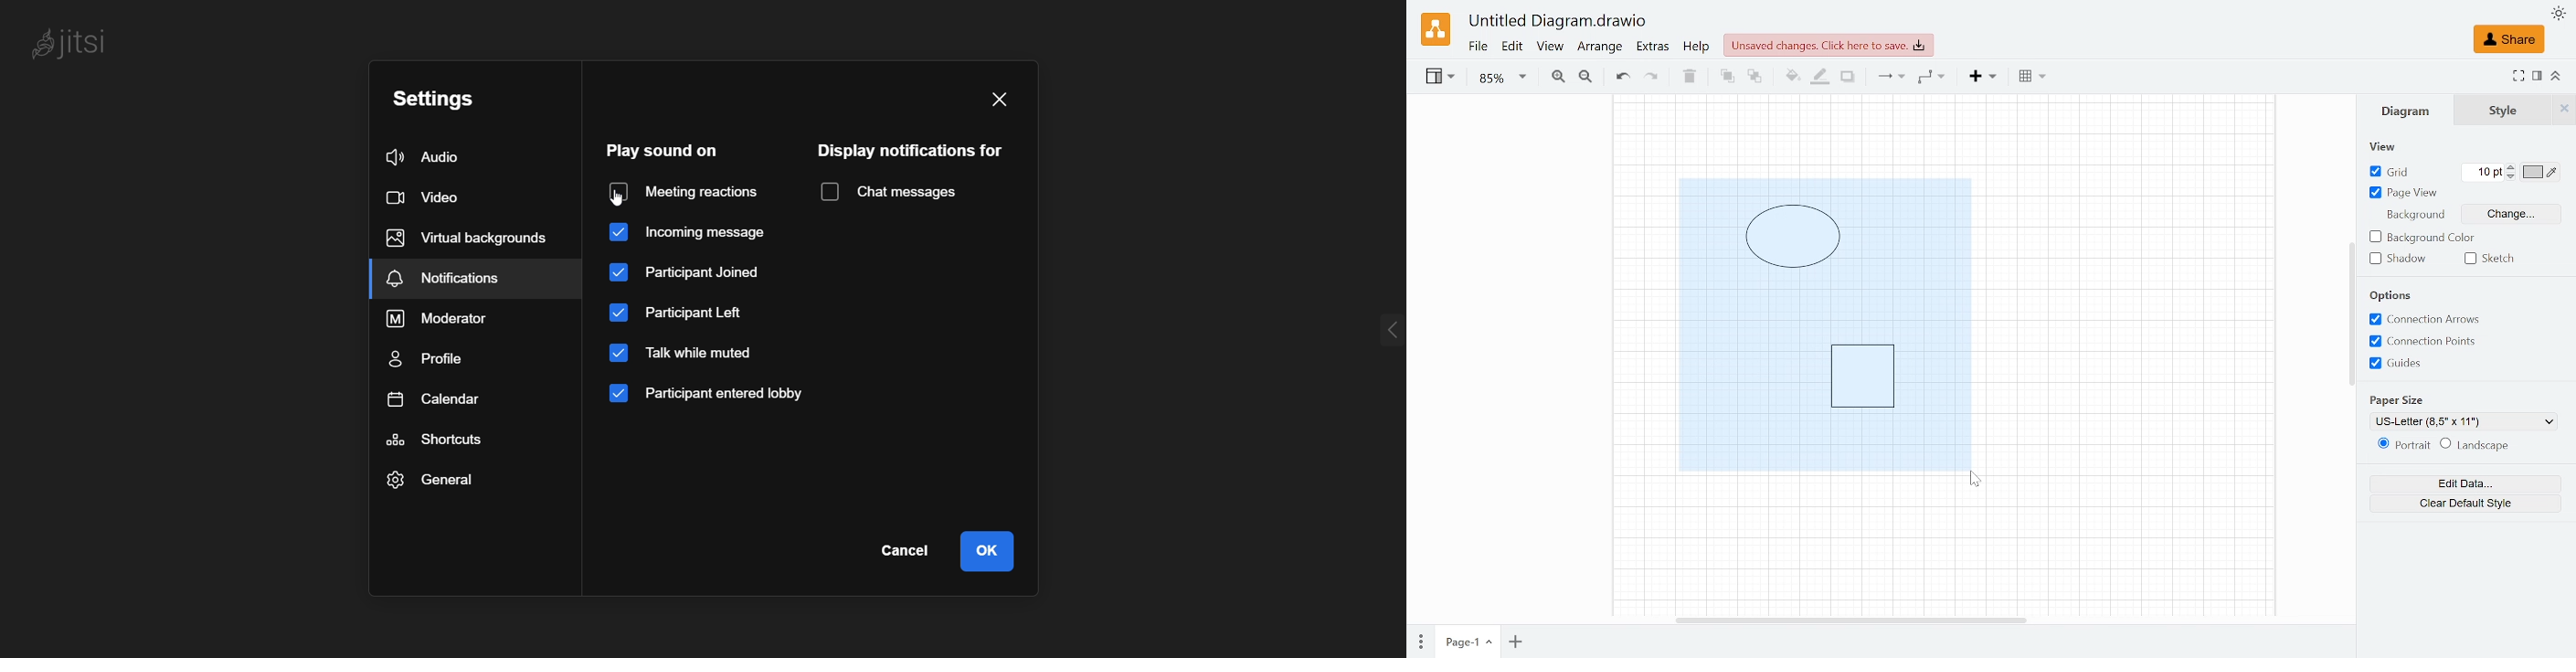 The height and width of the screenshot is (672, 2576). What do you see at coordinates (1651, 78) in the screenshot?
I see `Redo` at bounding box center [1651, 78].